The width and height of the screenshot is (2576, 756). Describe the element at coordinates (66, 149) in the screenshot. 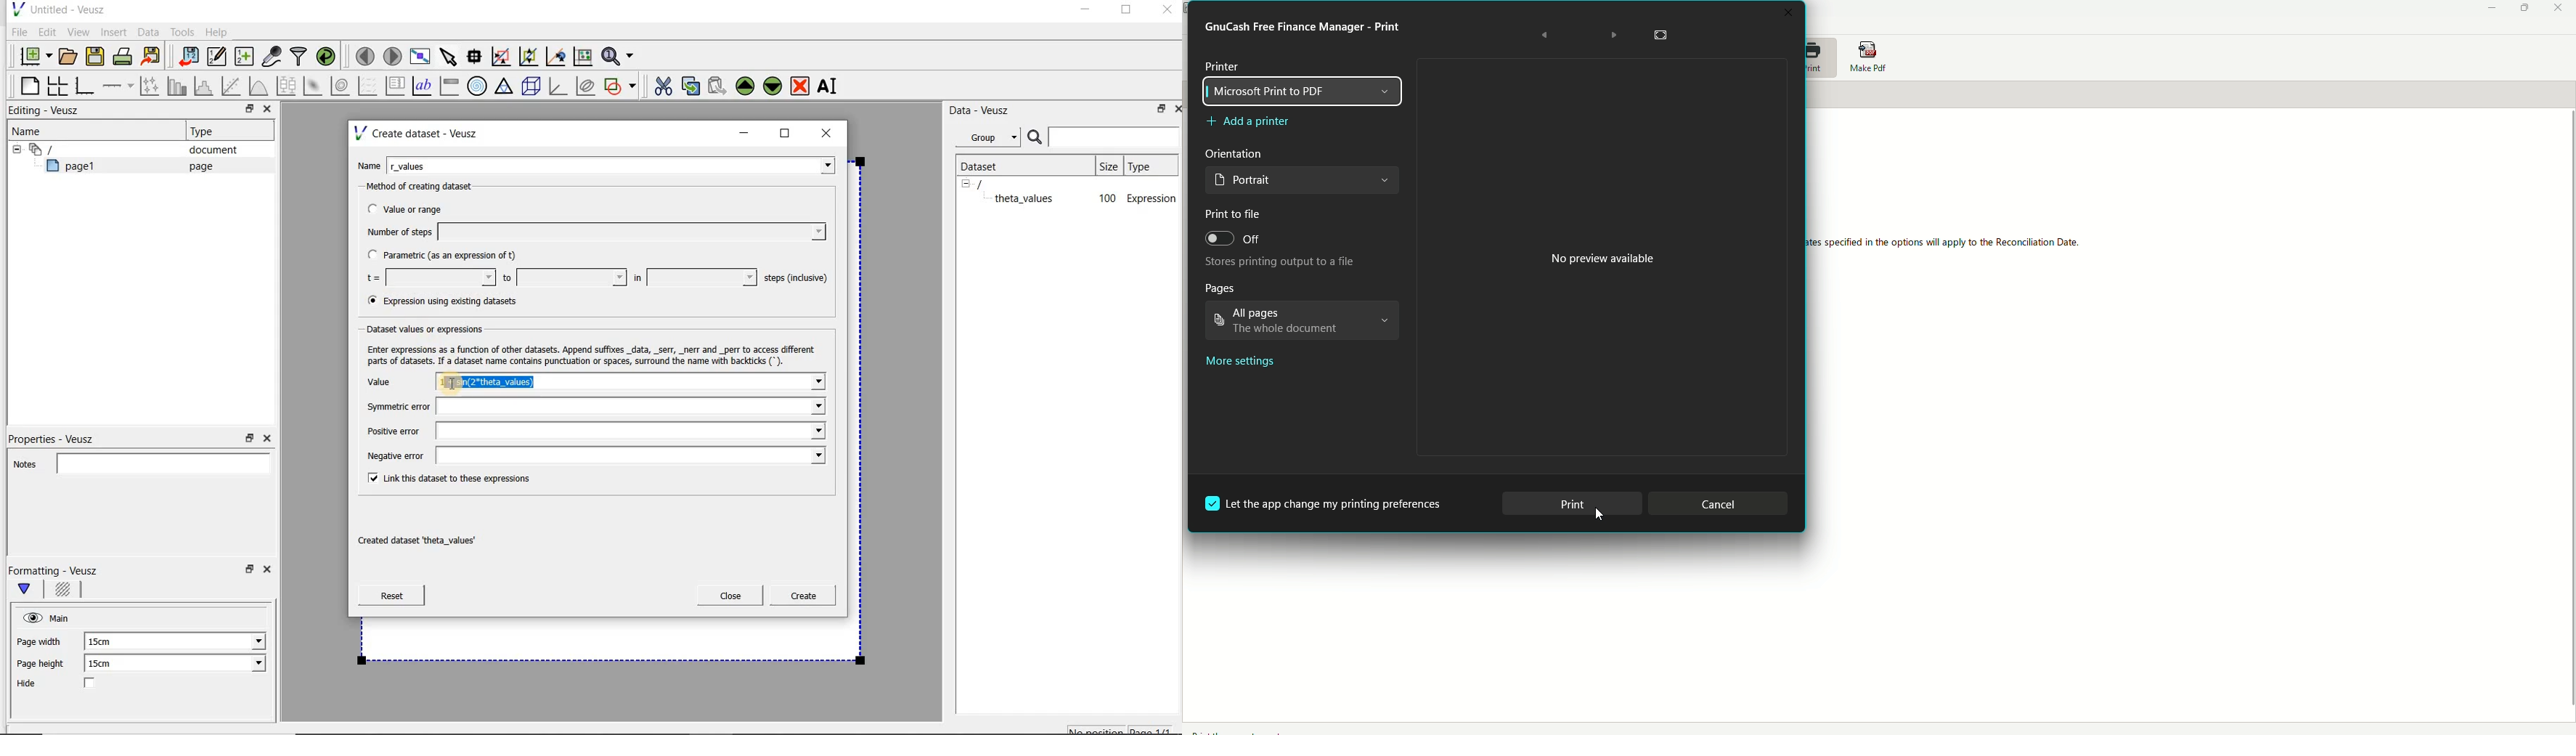

I see `Document widget` at that location.